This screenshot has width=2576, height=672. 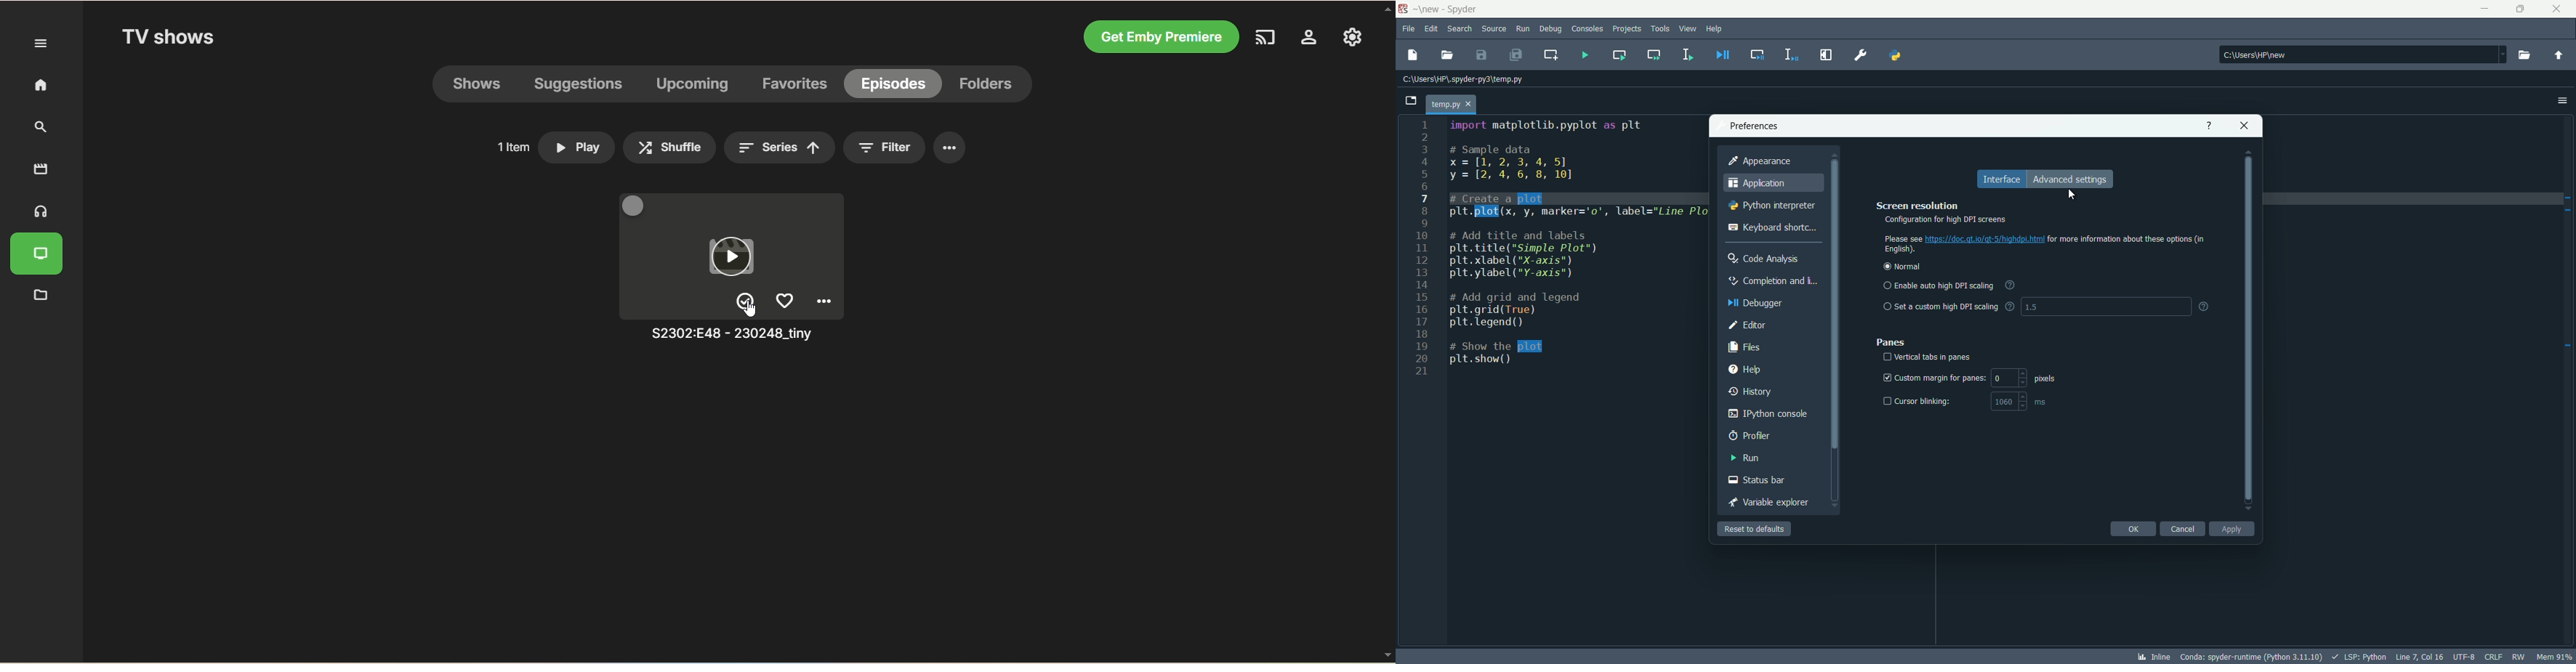 I want to click on consoles, so click(x=1588, y=30).